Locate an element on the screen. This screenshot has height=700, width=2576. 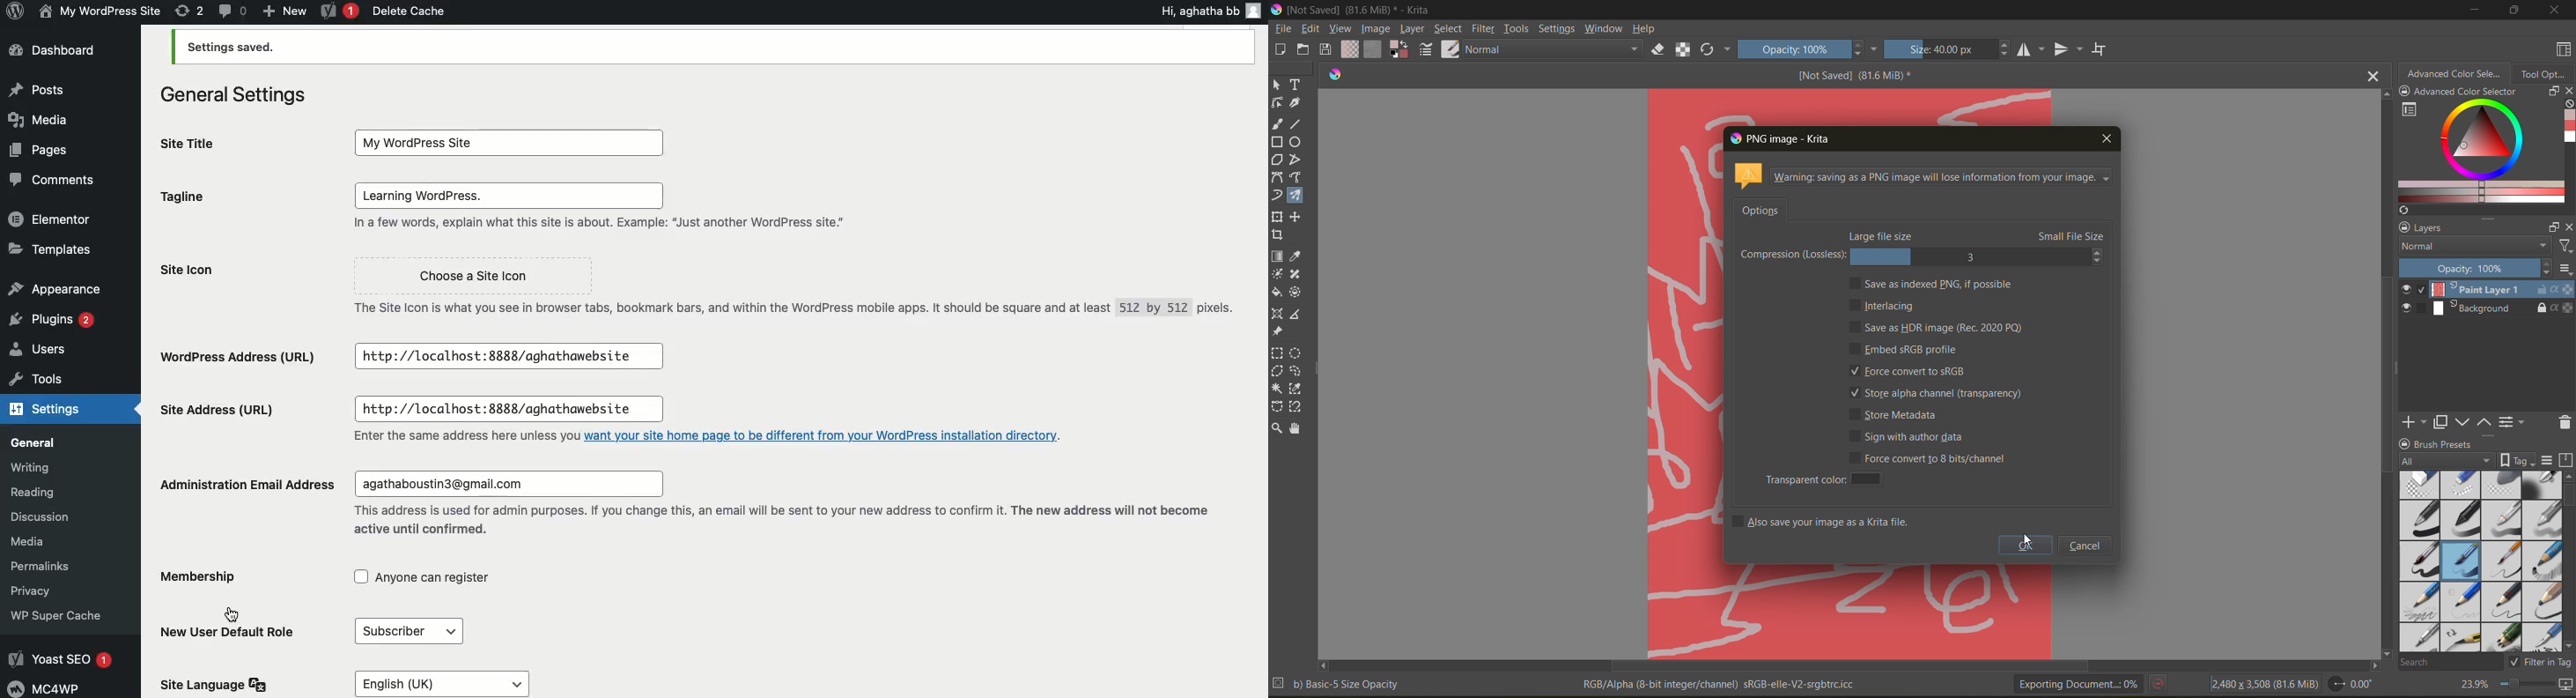
image is located at coordinates (1377, 29).